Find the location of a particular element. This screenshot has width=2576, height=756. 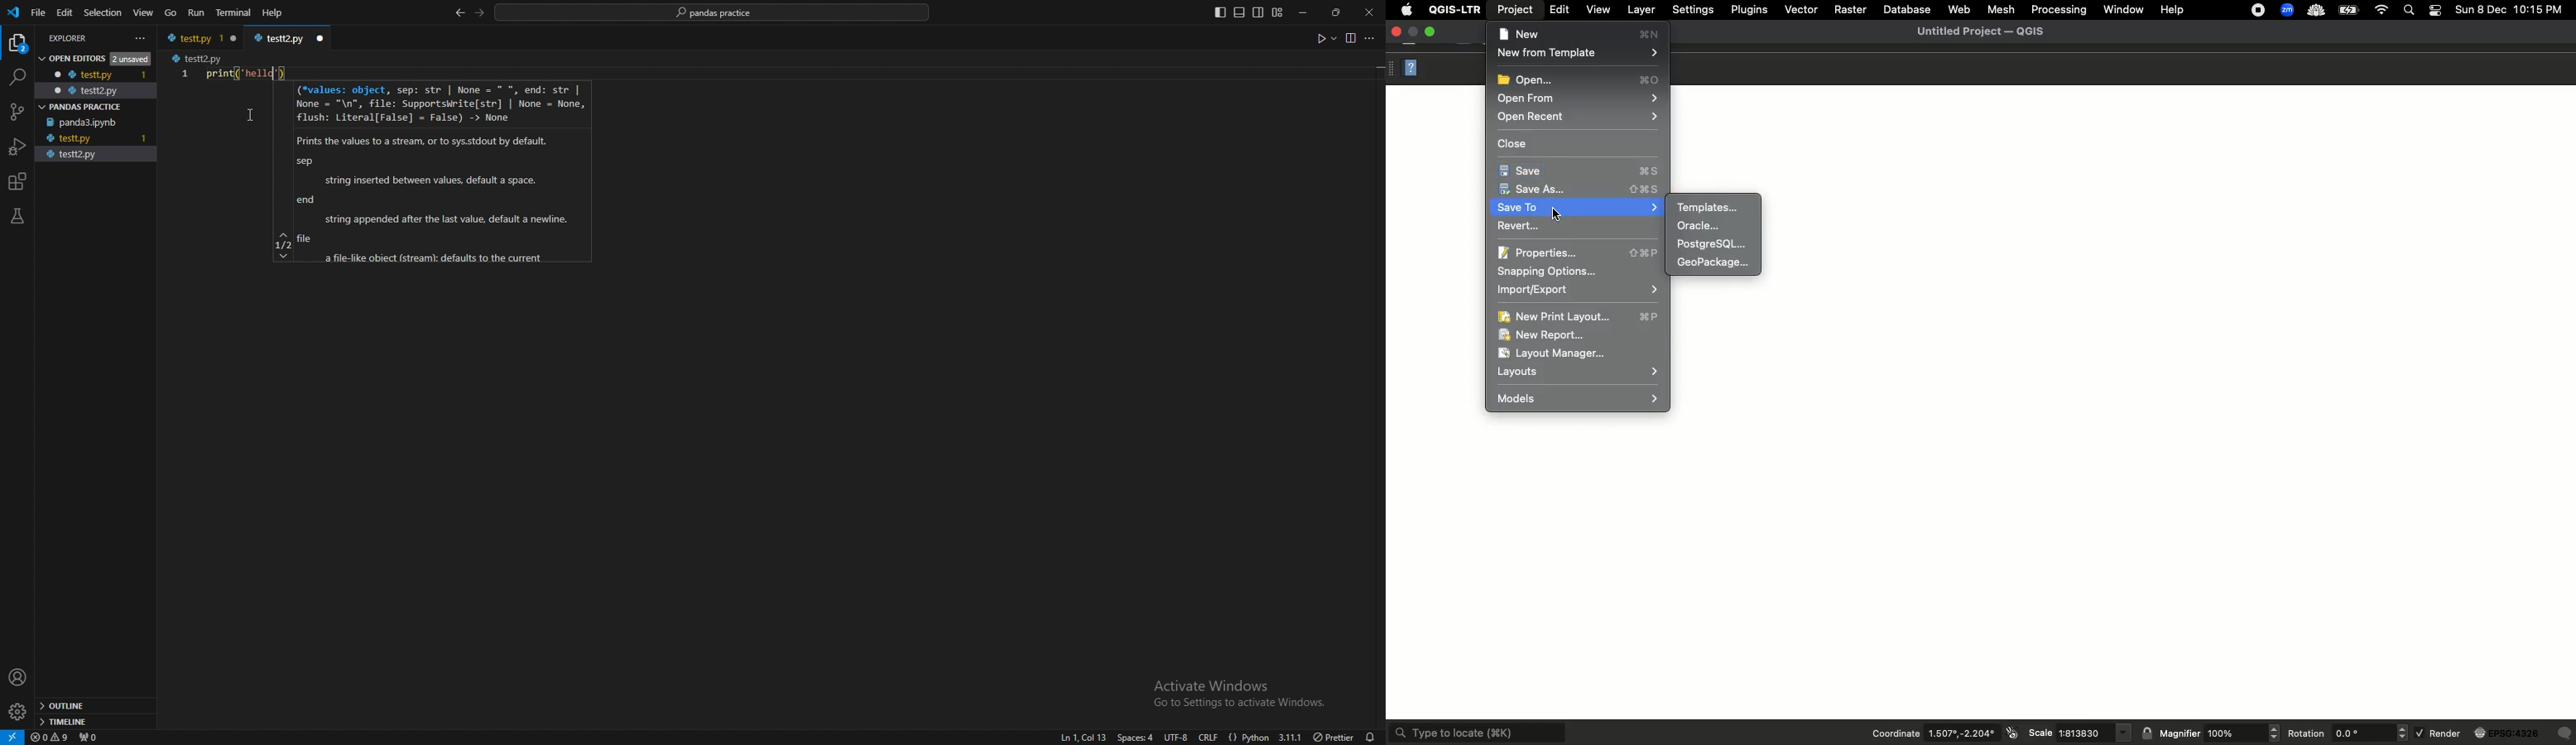

PackageSQL is located at coordinates (1717, 244).